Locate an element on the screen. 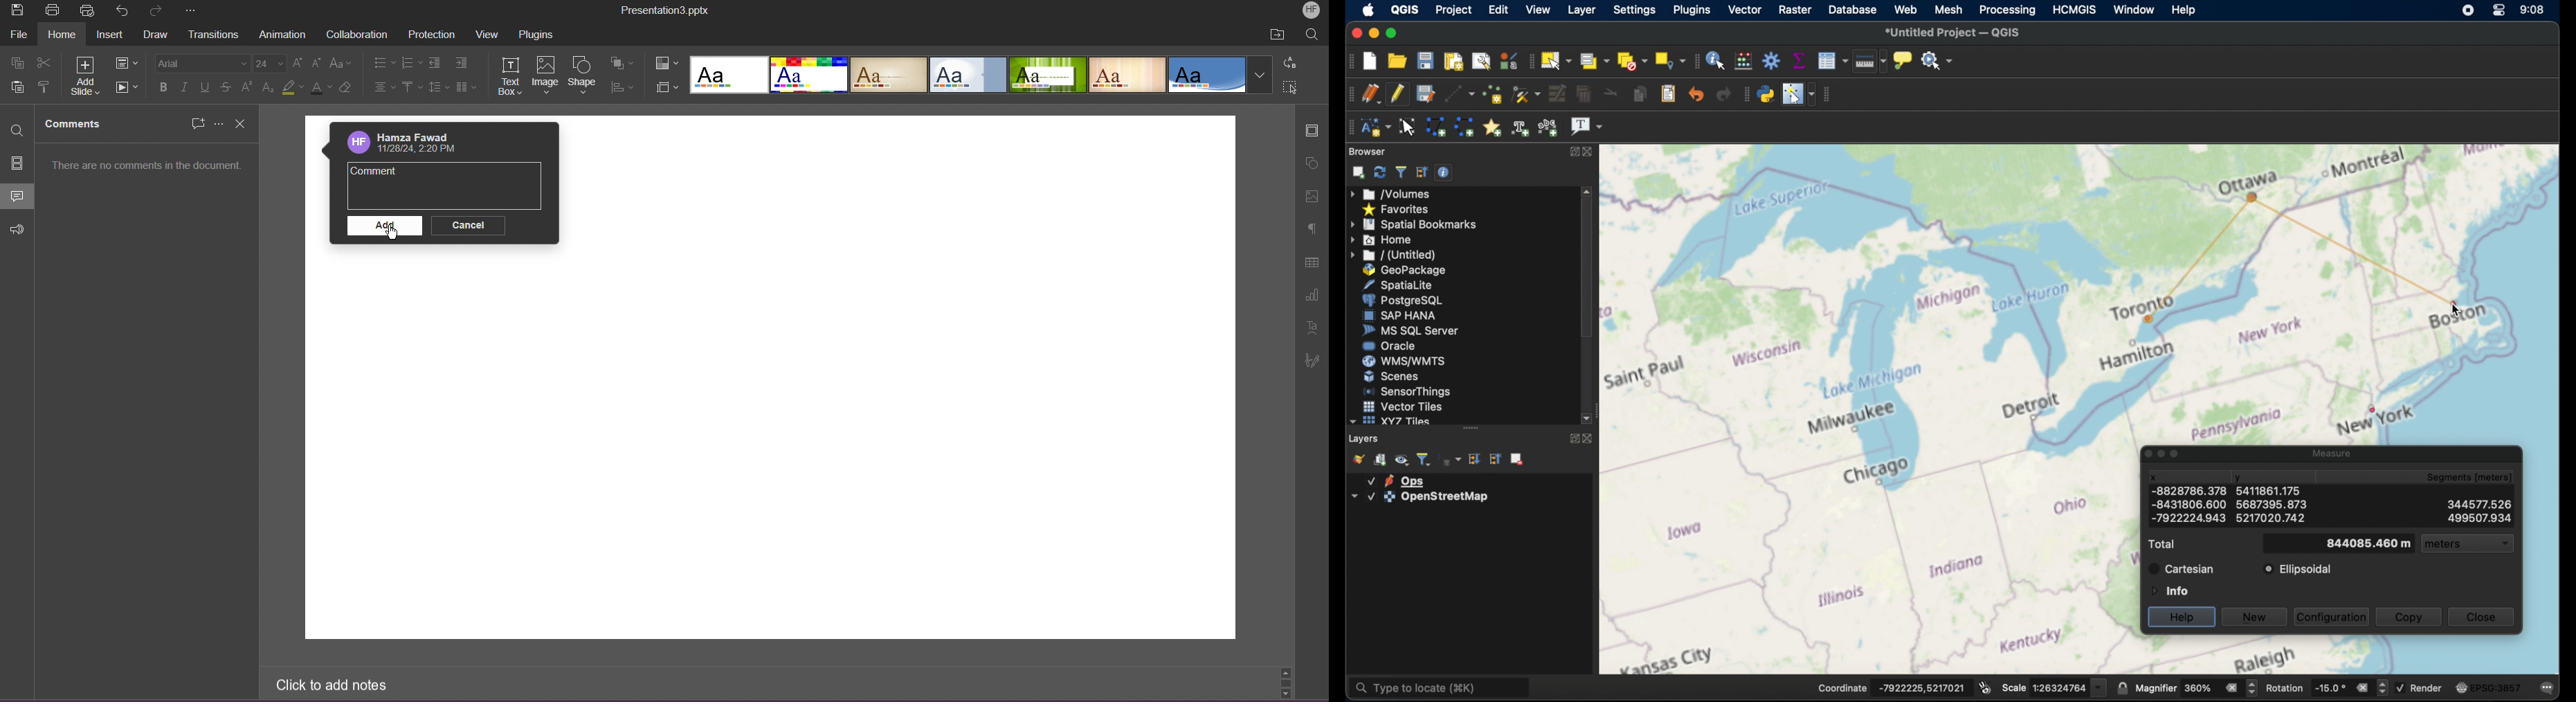  untitles project QGIS is located at coordinates (1955, 33).